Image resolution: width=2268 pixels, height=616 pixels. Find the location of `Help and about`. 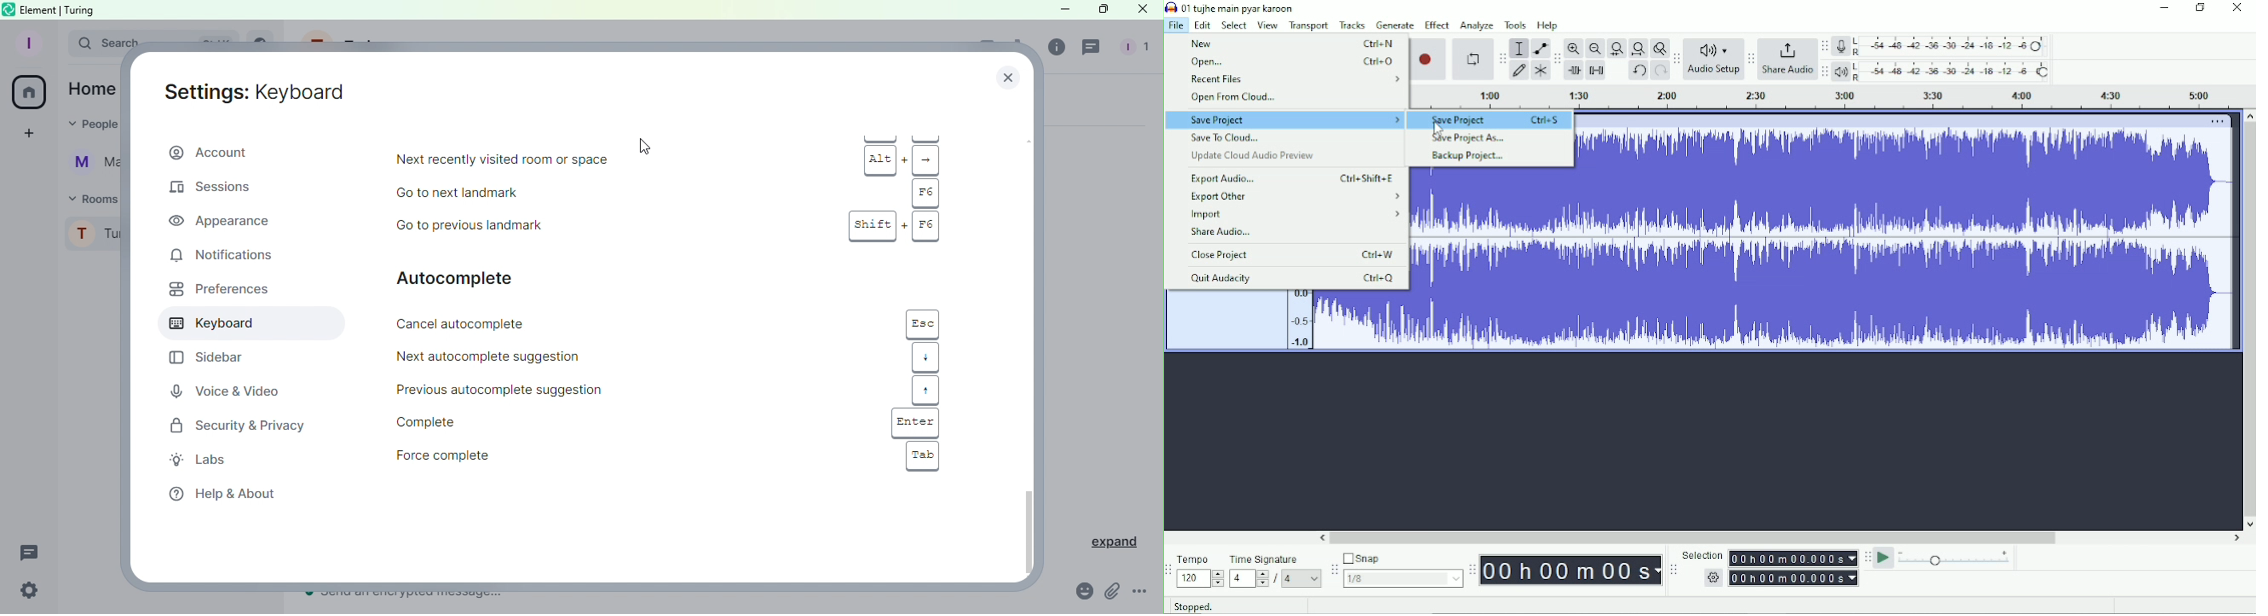

Help and about is located at coordinates (220, 495).